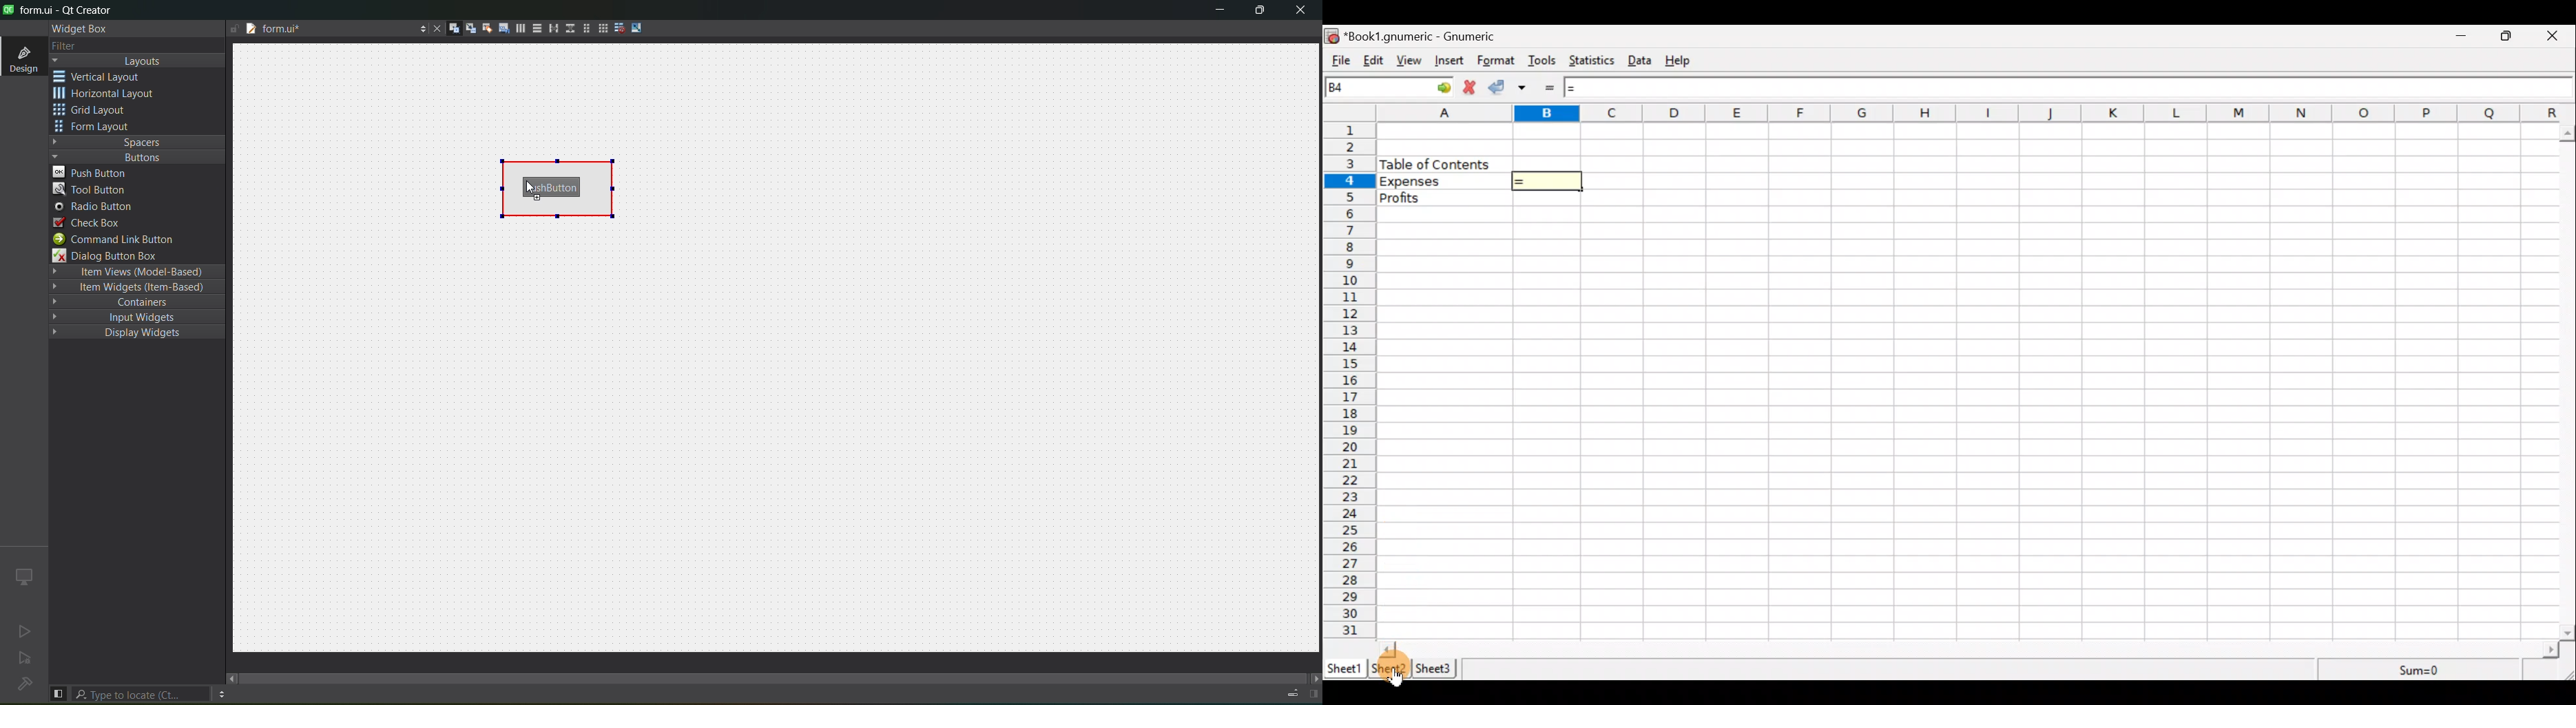  Describe the element at coordinates (22, 685) in the screenshot. I see `no project loading` at that location.